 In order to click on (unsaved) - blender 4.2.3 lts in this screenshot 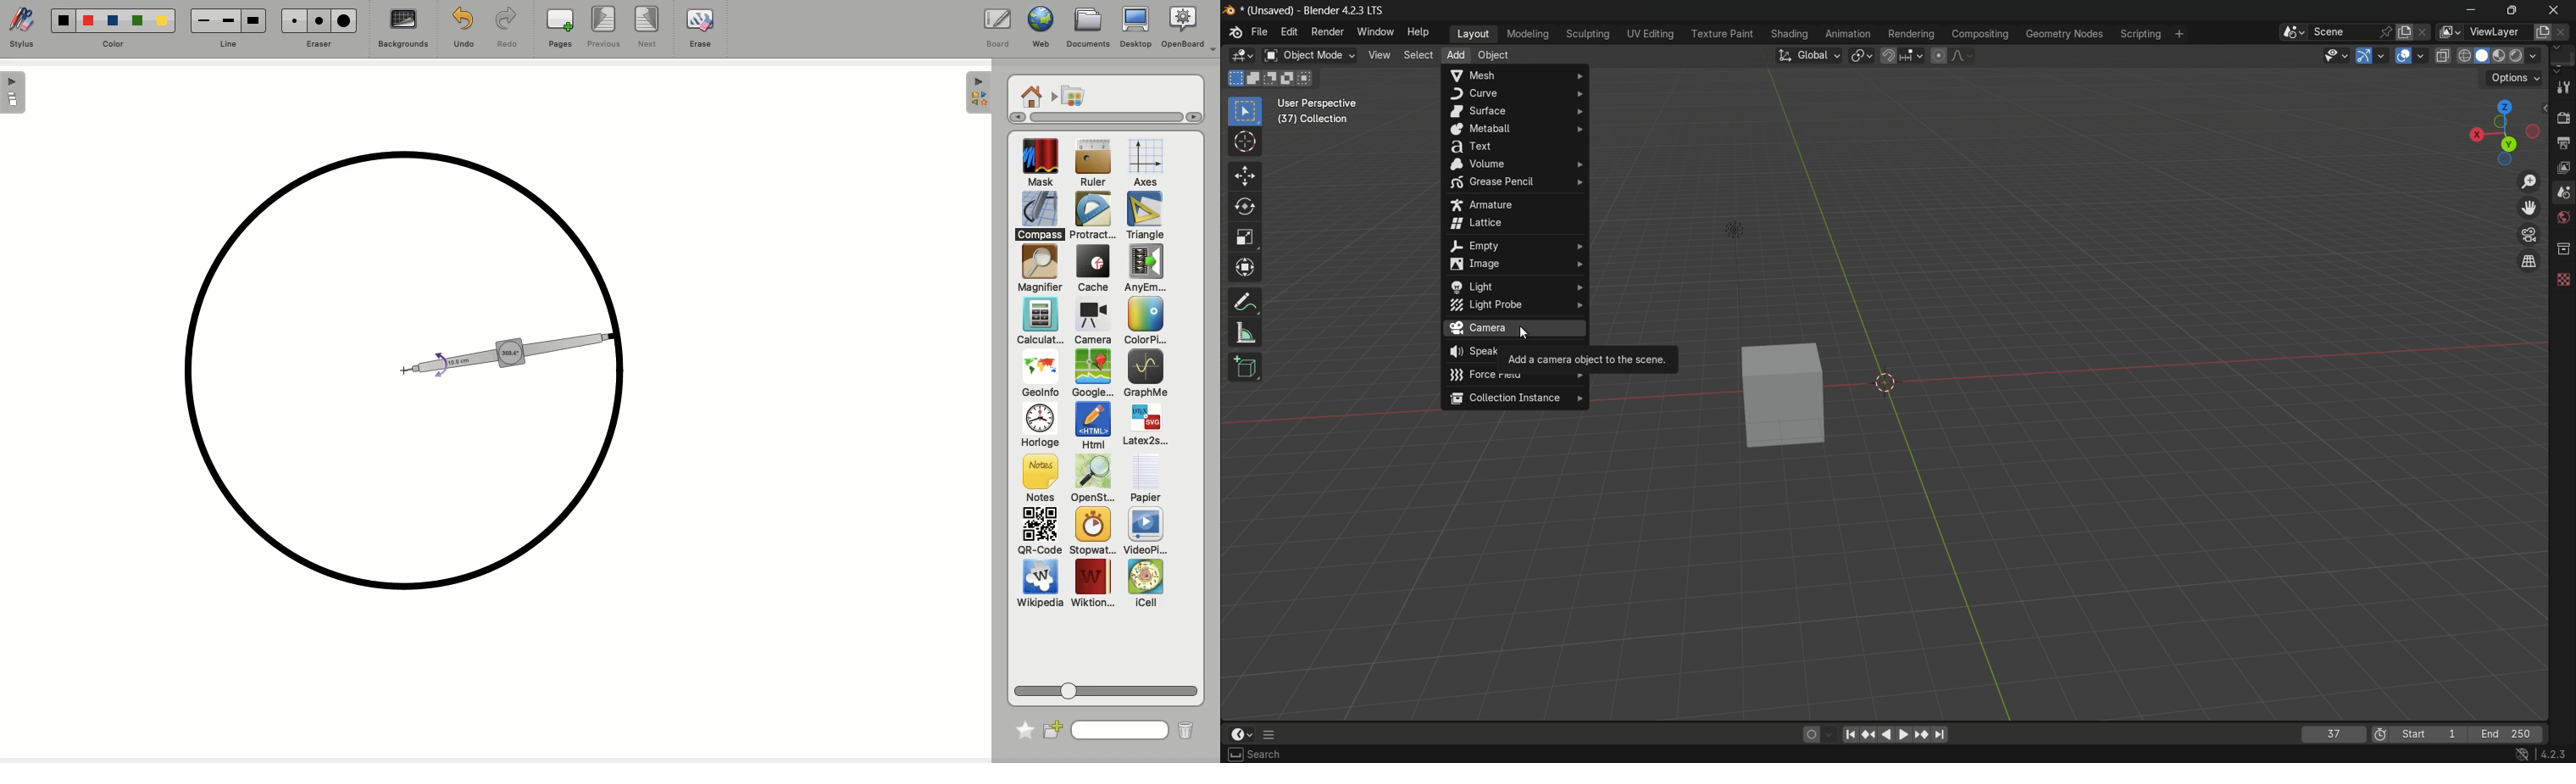, I will do `click(1314, 11)`.